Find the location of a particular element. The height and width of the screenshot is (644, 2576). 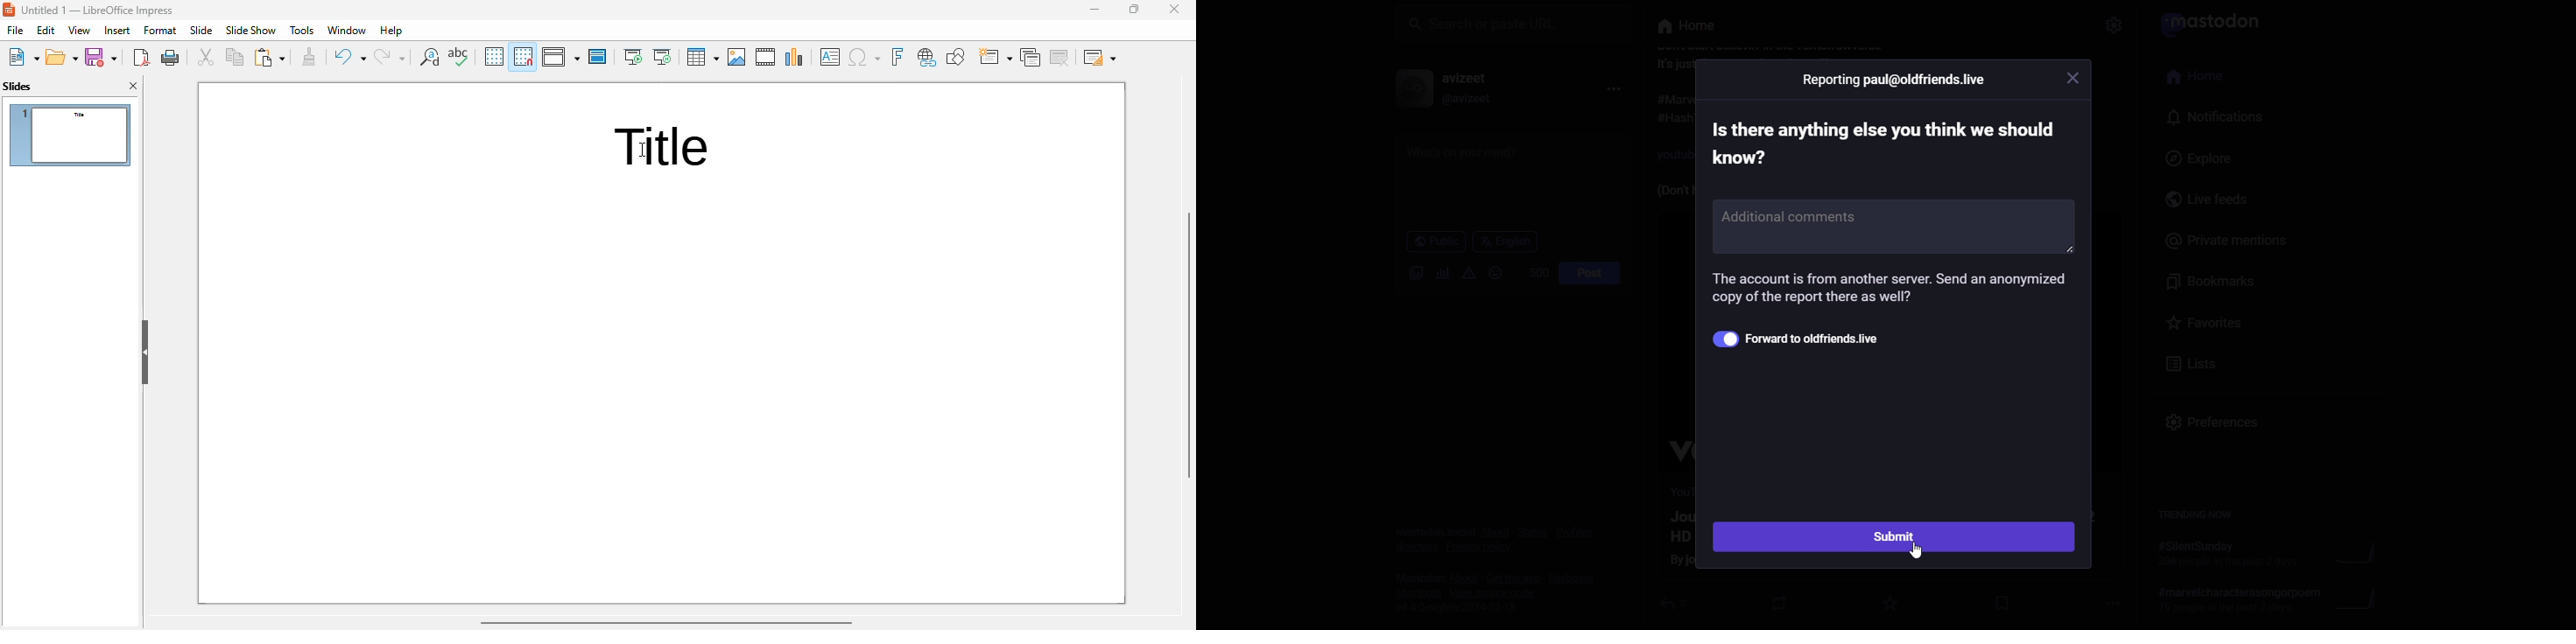

new is located at coordinates (24, 57).